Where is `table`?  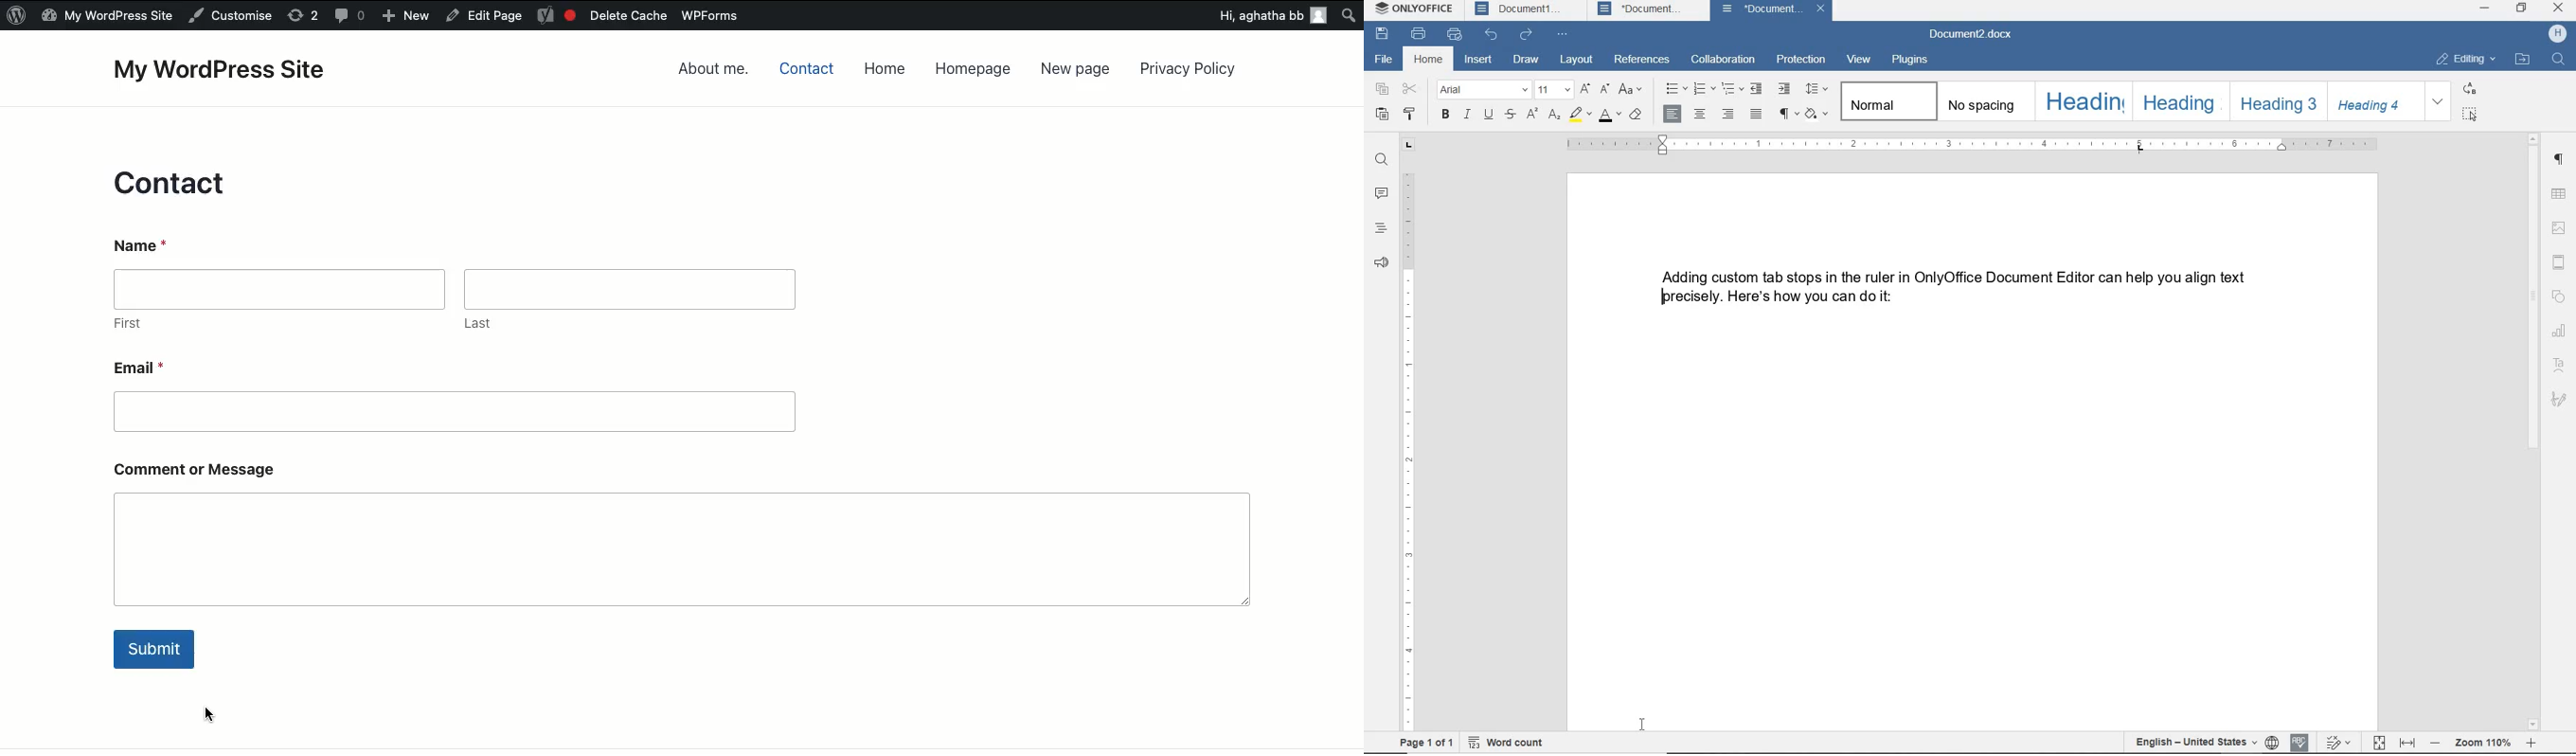 table is located at coordinates (2560, 194).